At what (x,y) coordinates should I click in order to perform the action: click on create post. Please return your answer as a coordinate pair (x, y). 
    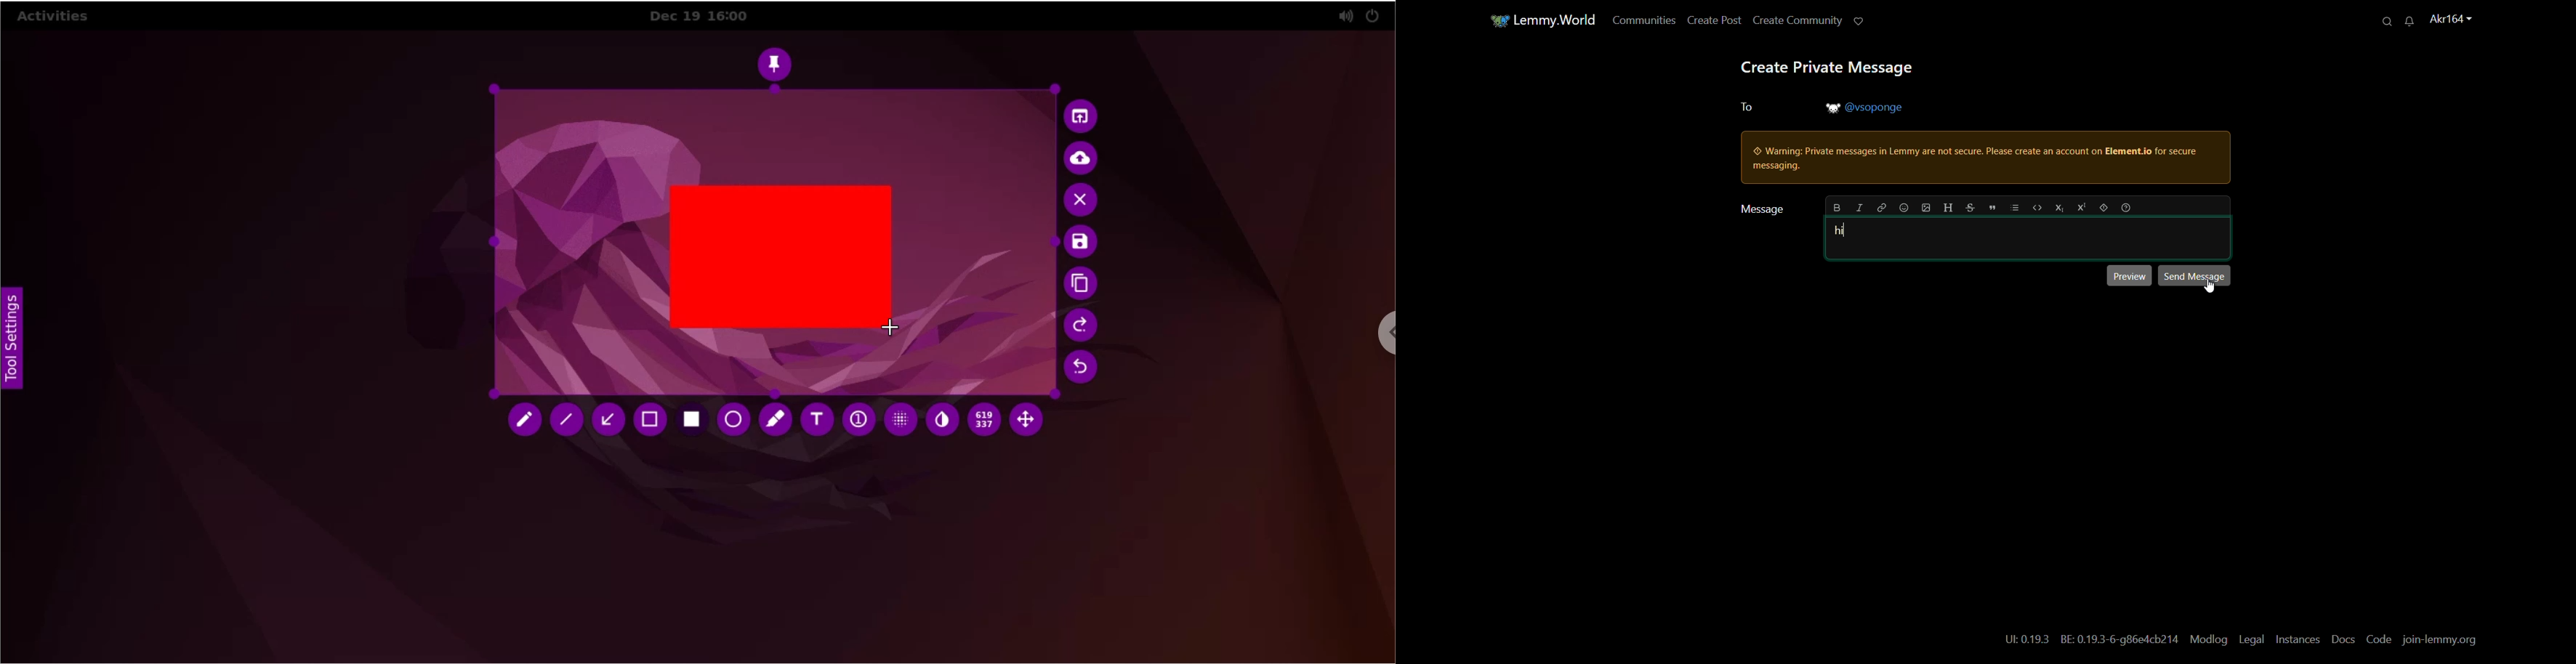
    Looking at the image, I should click on (1708, 22).